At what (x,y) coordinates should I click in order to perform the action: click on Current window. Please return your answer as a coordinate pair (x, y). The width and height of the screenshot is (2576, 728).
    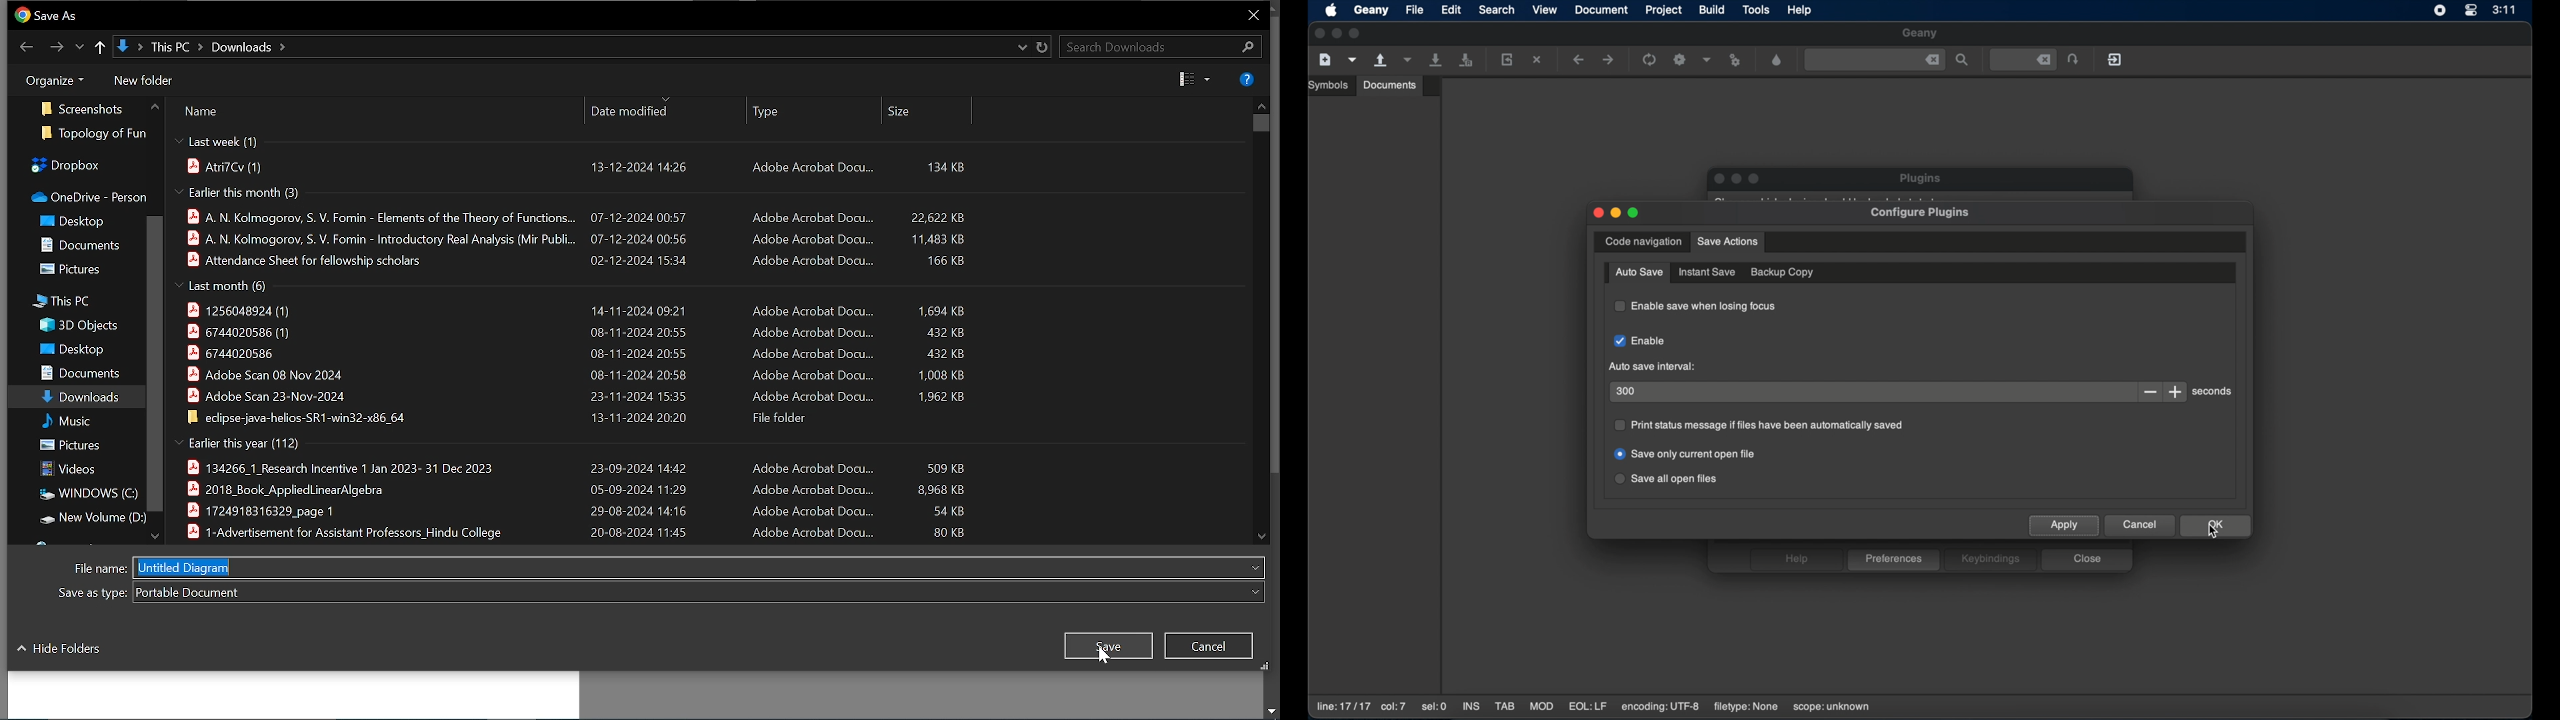
    Looking at the image, I should click on (50, 18).